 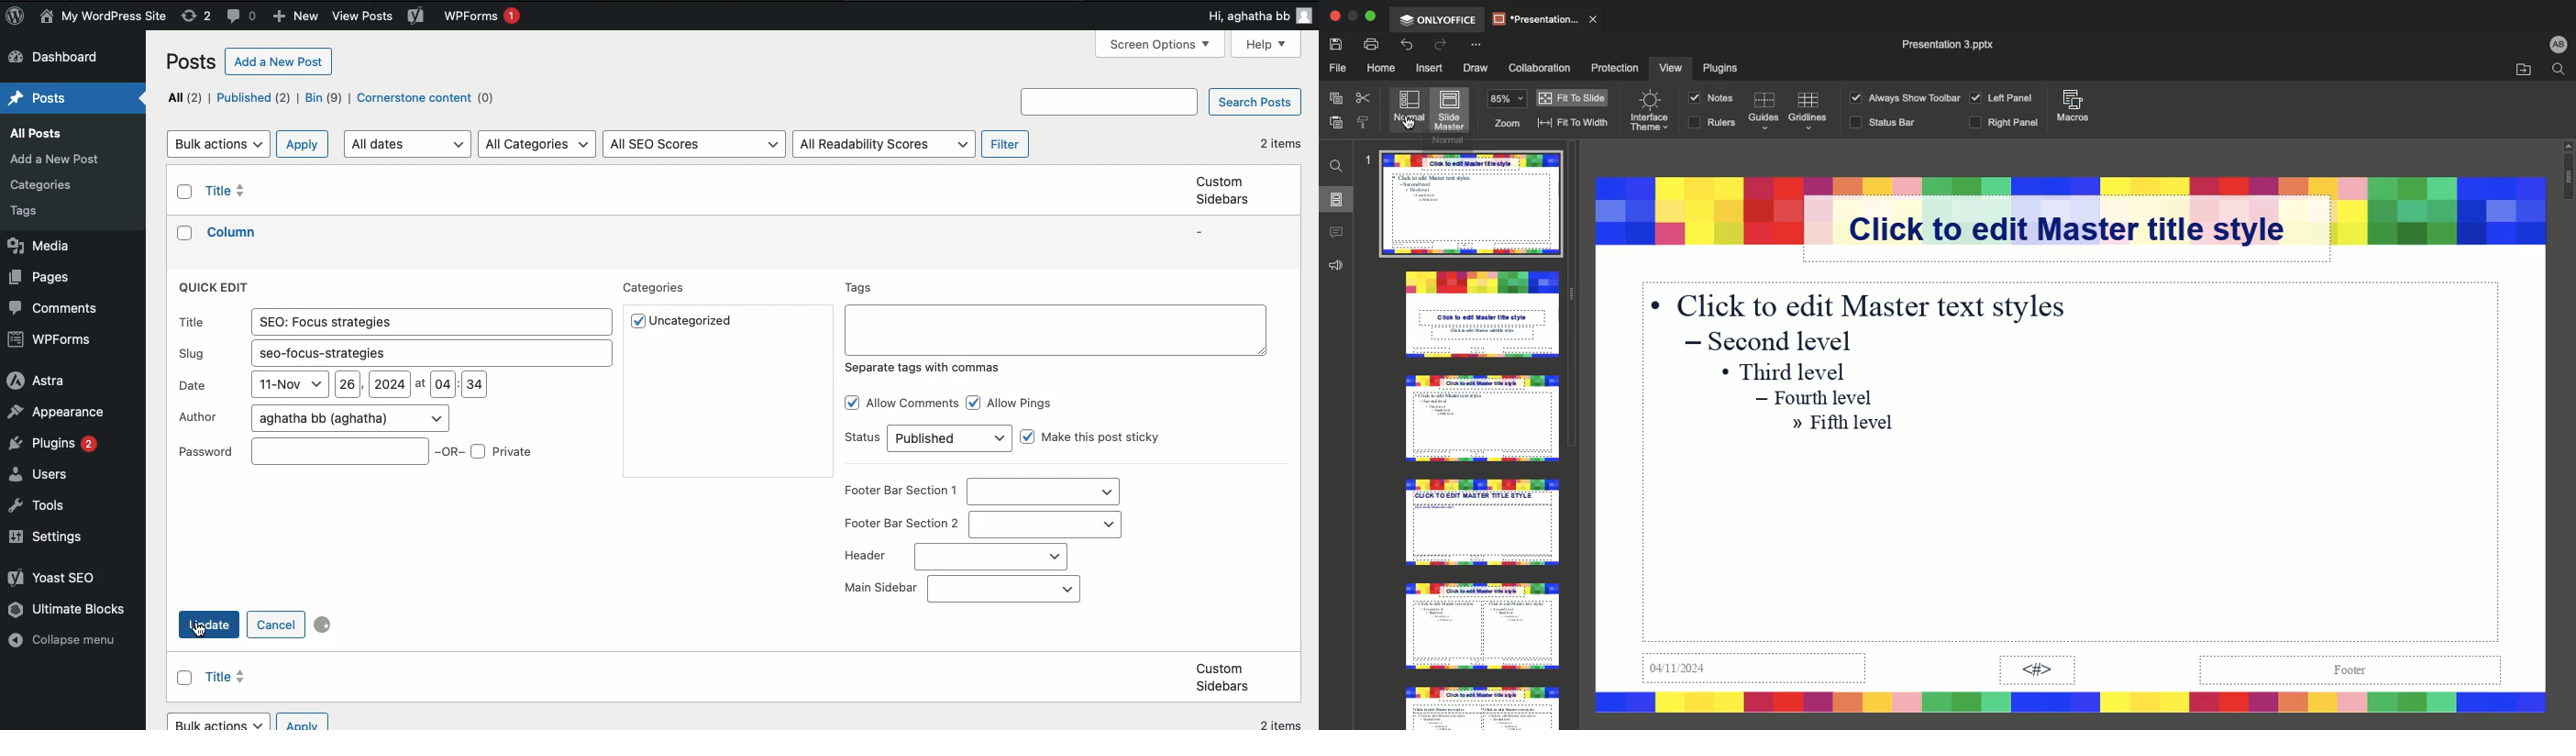 I want to click on New, so click(x=294, y=17).